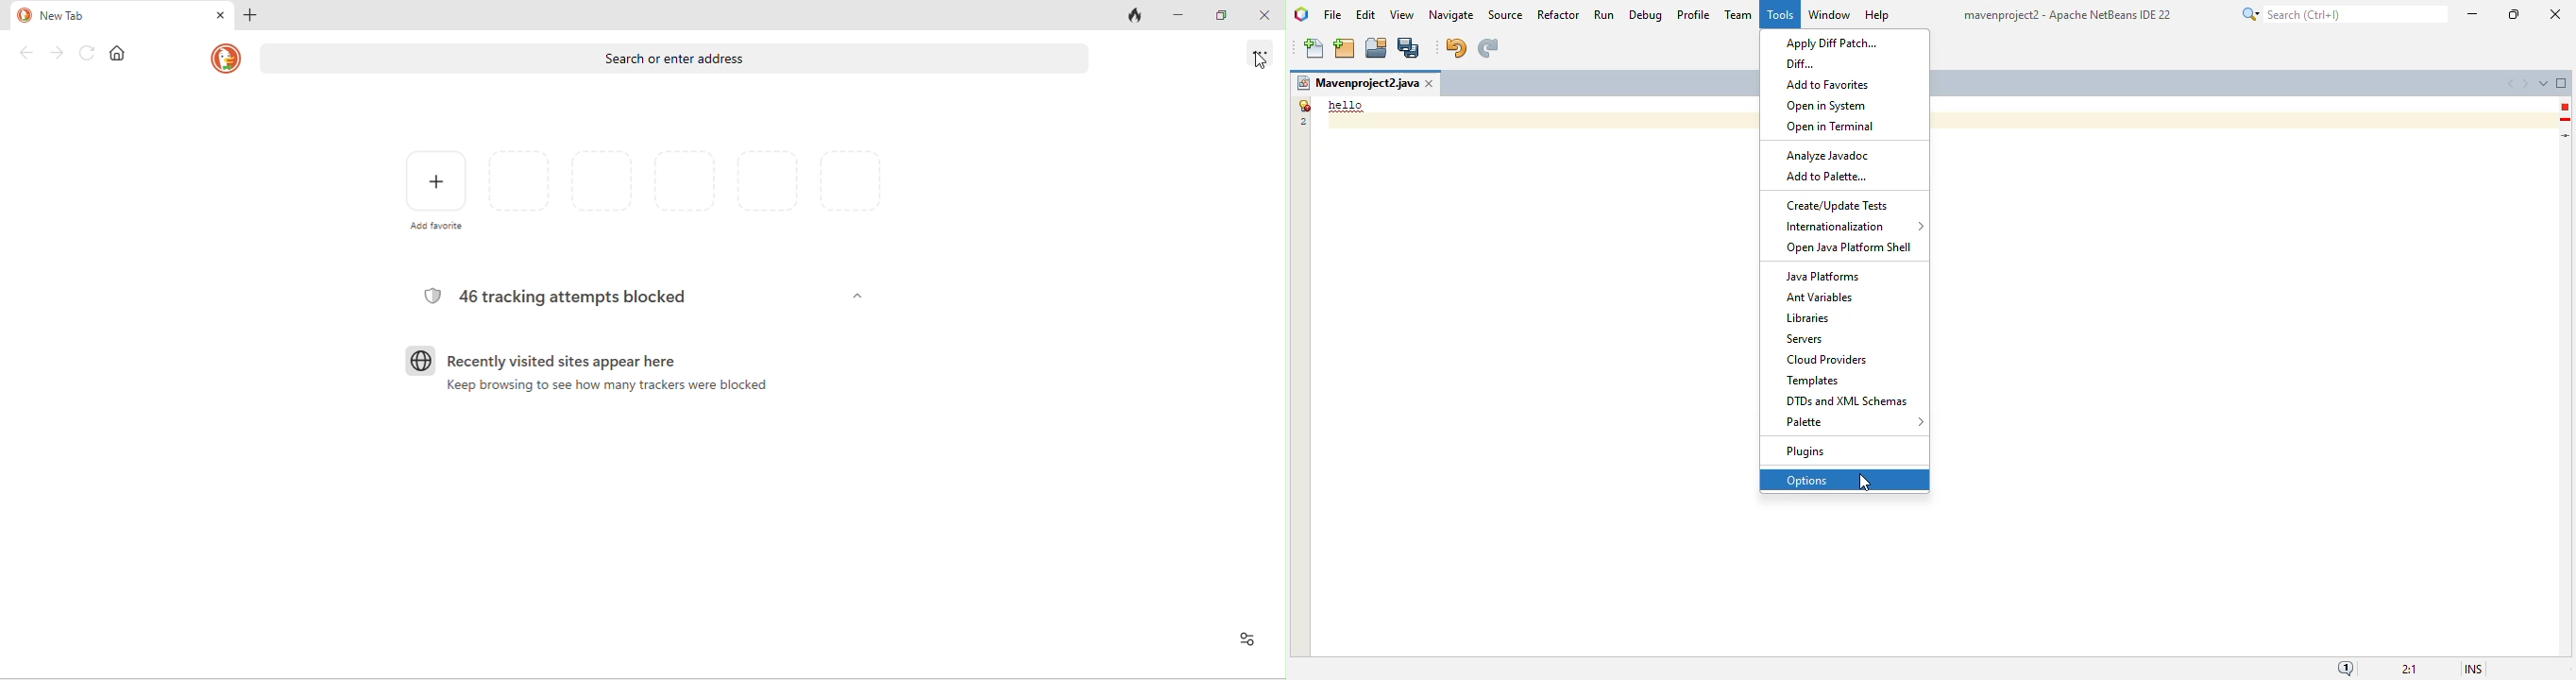 The height and width of the screenshot is (700, 2576). What do you see at coordinates (1402, 15) in the screenshot?
I see `view` at bounding box center [1402, 15].